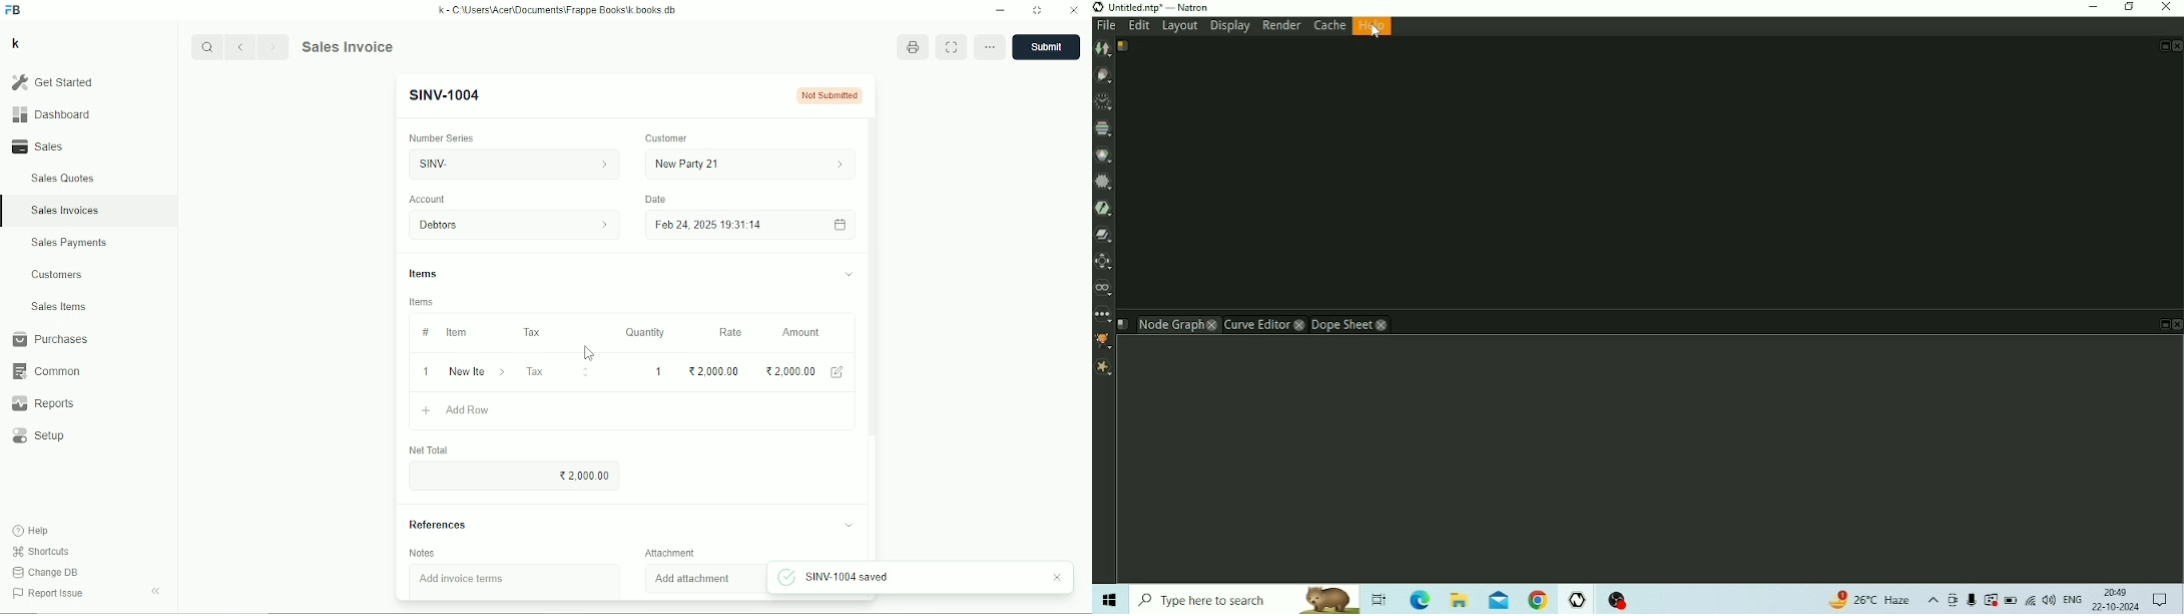 The image size is (2184, 616). I want to click on Sales invoices, so click(64, 210).